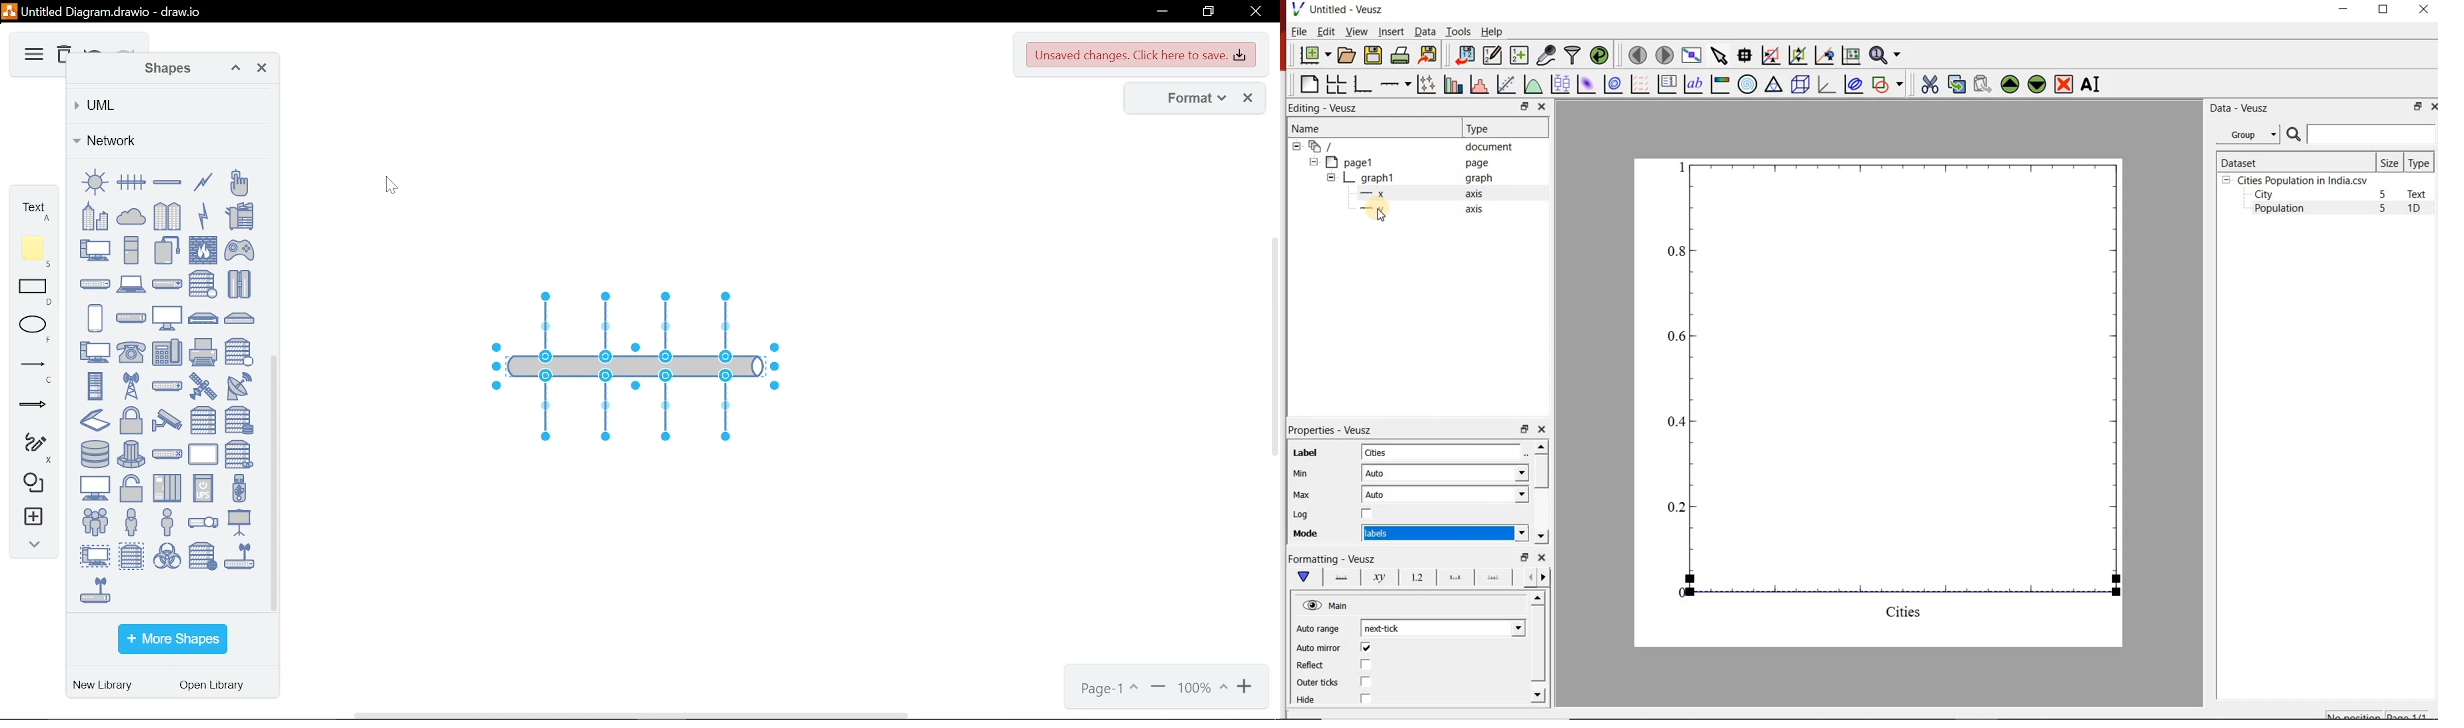 Image resolution: width=2464 pixels, height=728 pixels. What do you see at coordinates (2010, 83) in the screenshot?
I see `move the selected widget up` at bounding box center [2010, 83].